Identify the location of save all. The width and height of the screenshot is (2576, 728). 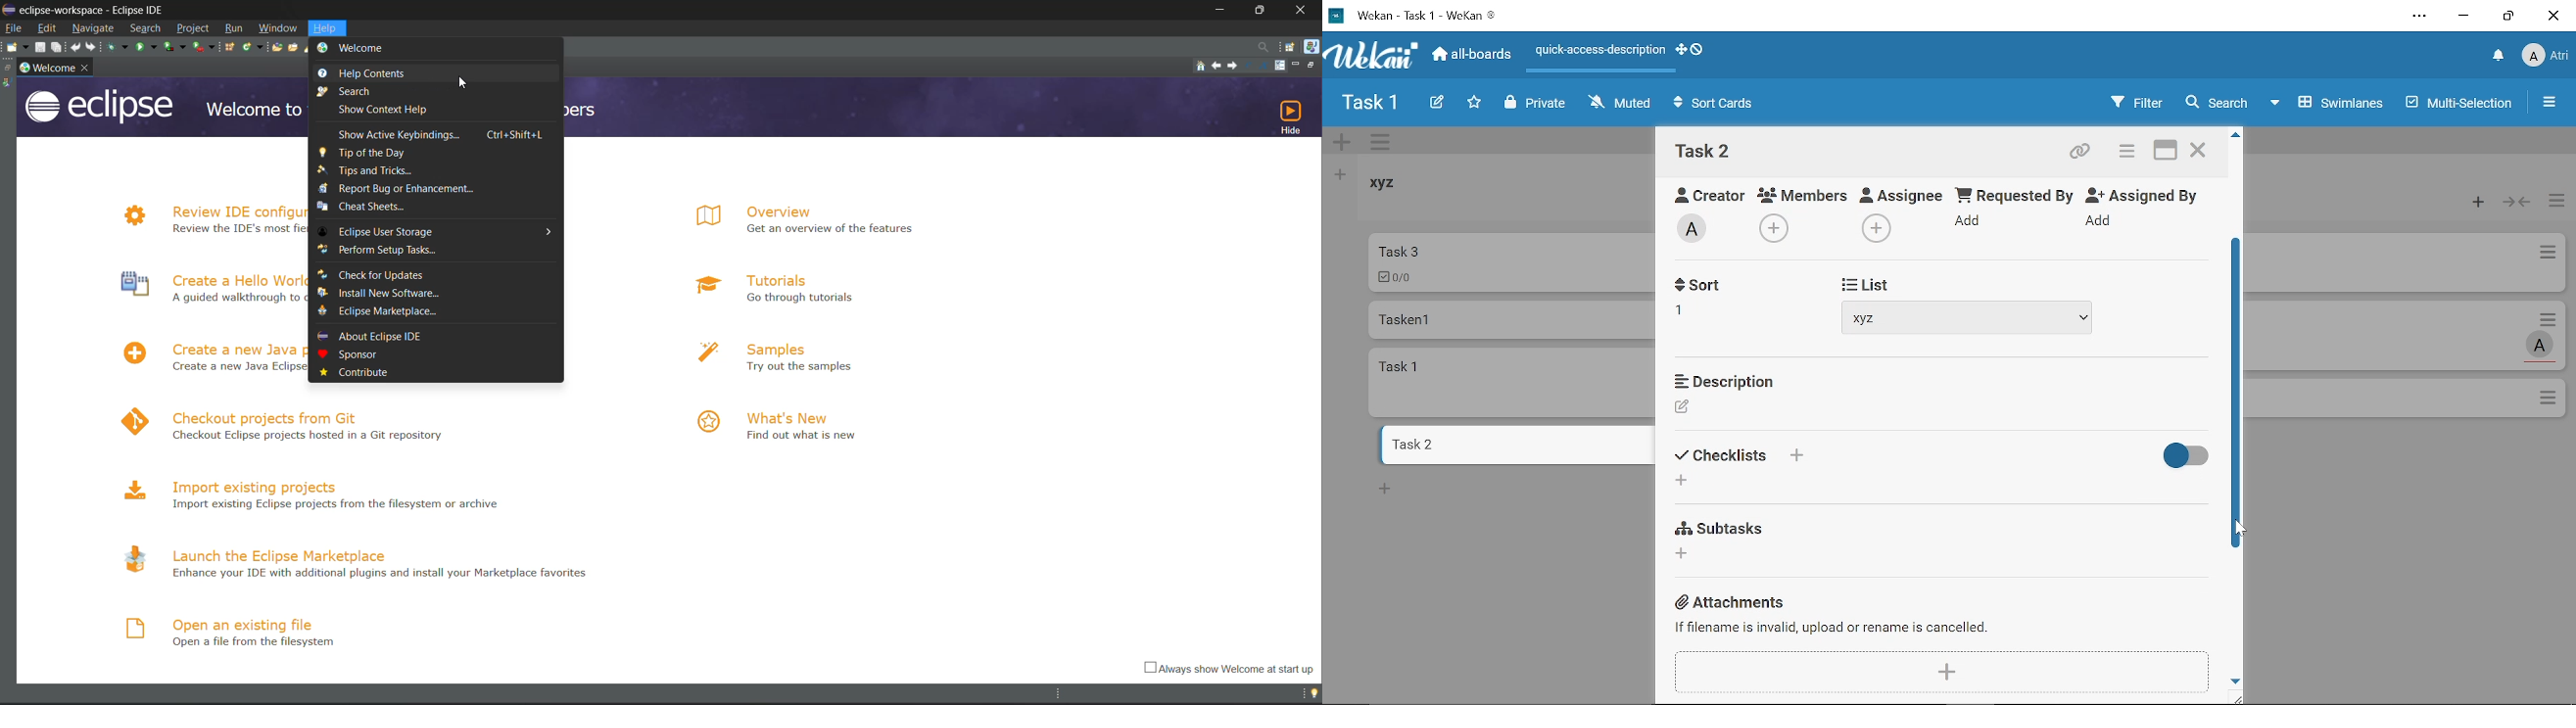
(57, 46).